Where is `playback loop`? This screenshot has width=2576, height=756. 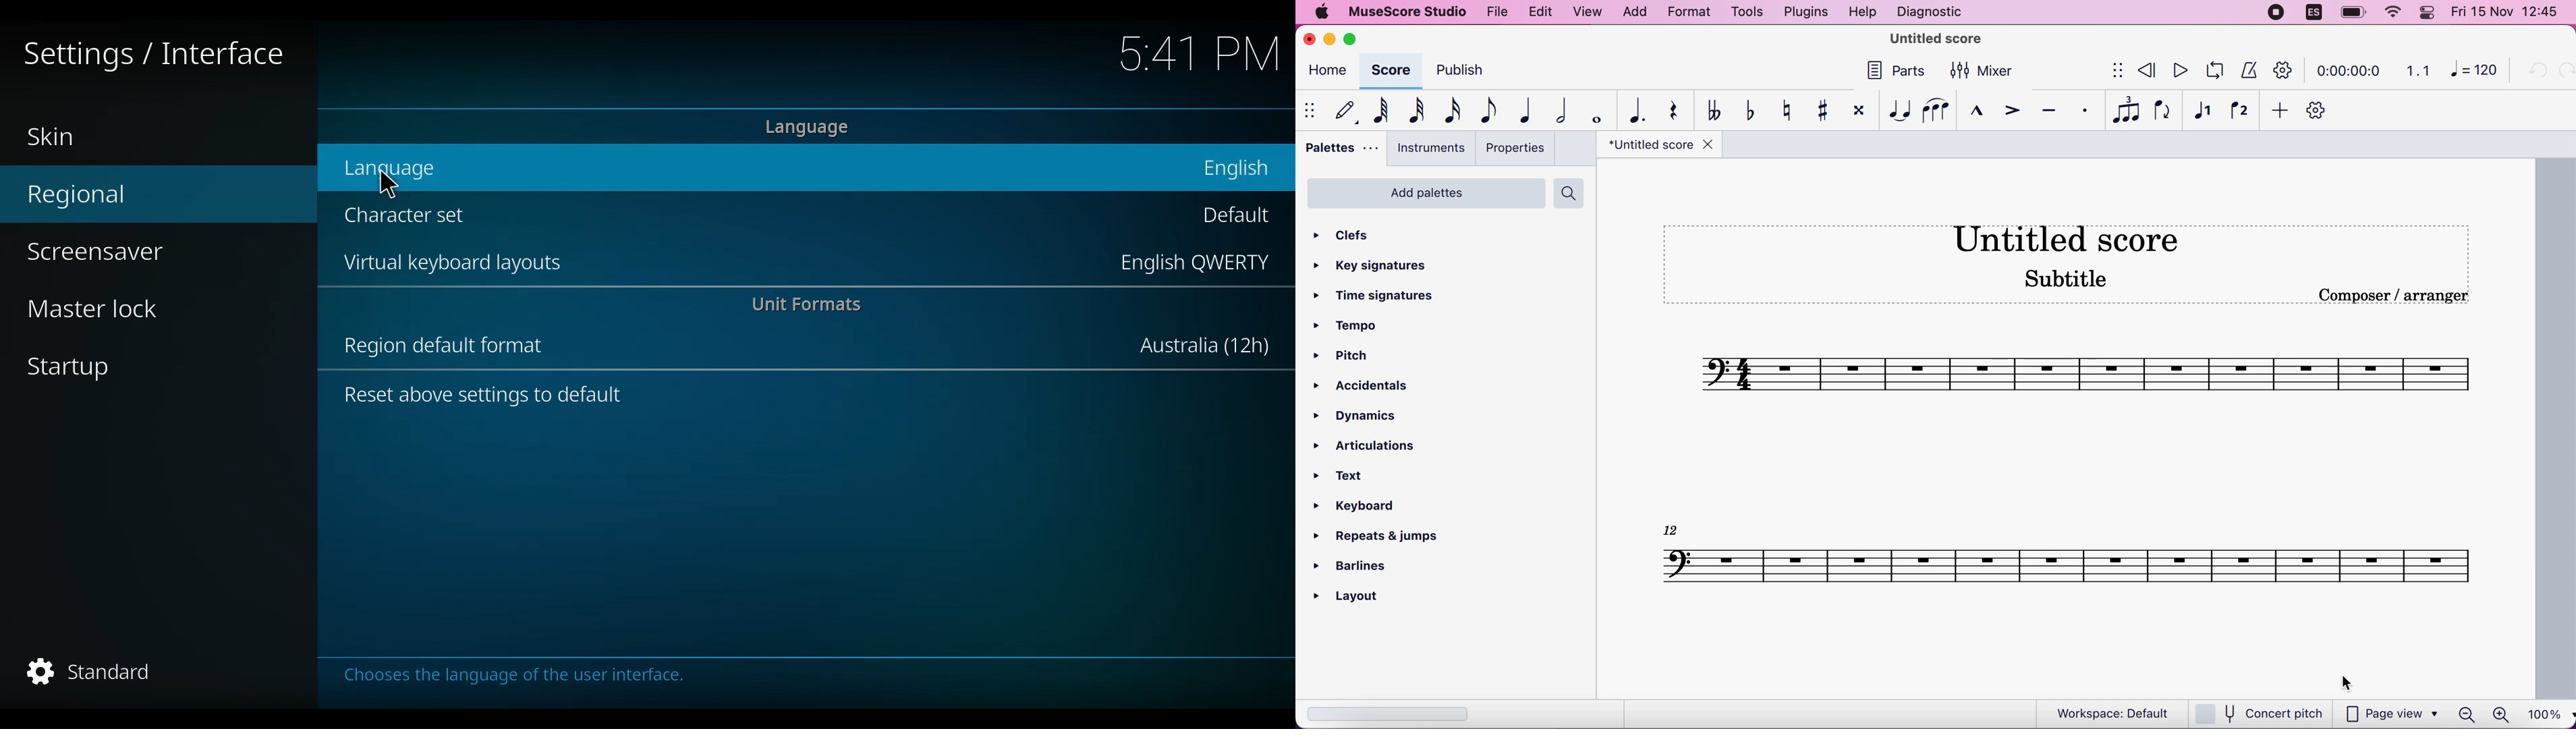
playback loop is located at coordinates (2219, 69).